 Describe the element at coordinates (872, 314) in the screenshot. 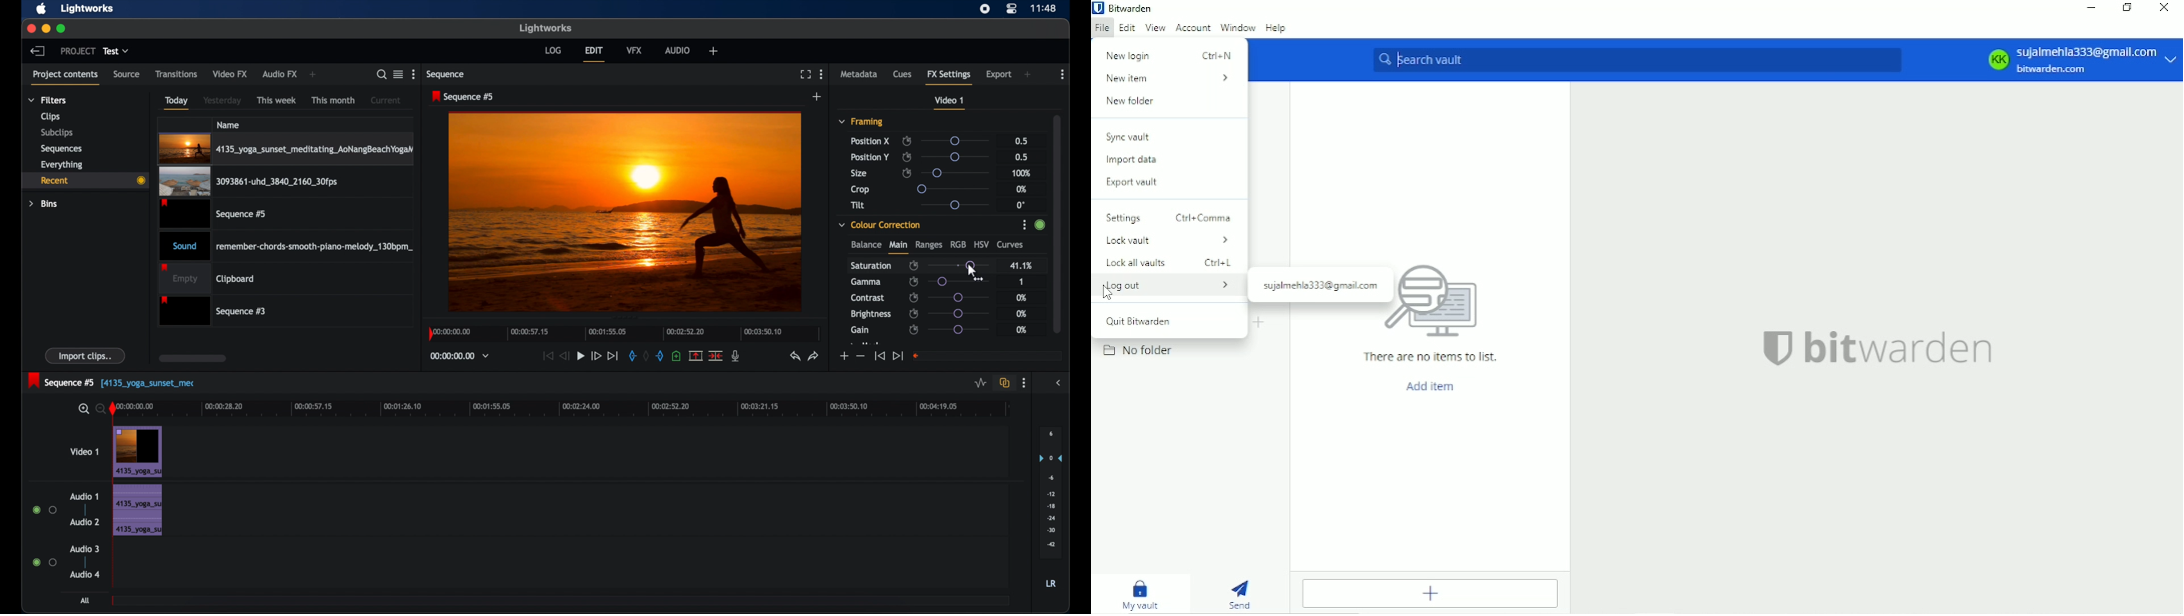

I see `brightness` at that location.